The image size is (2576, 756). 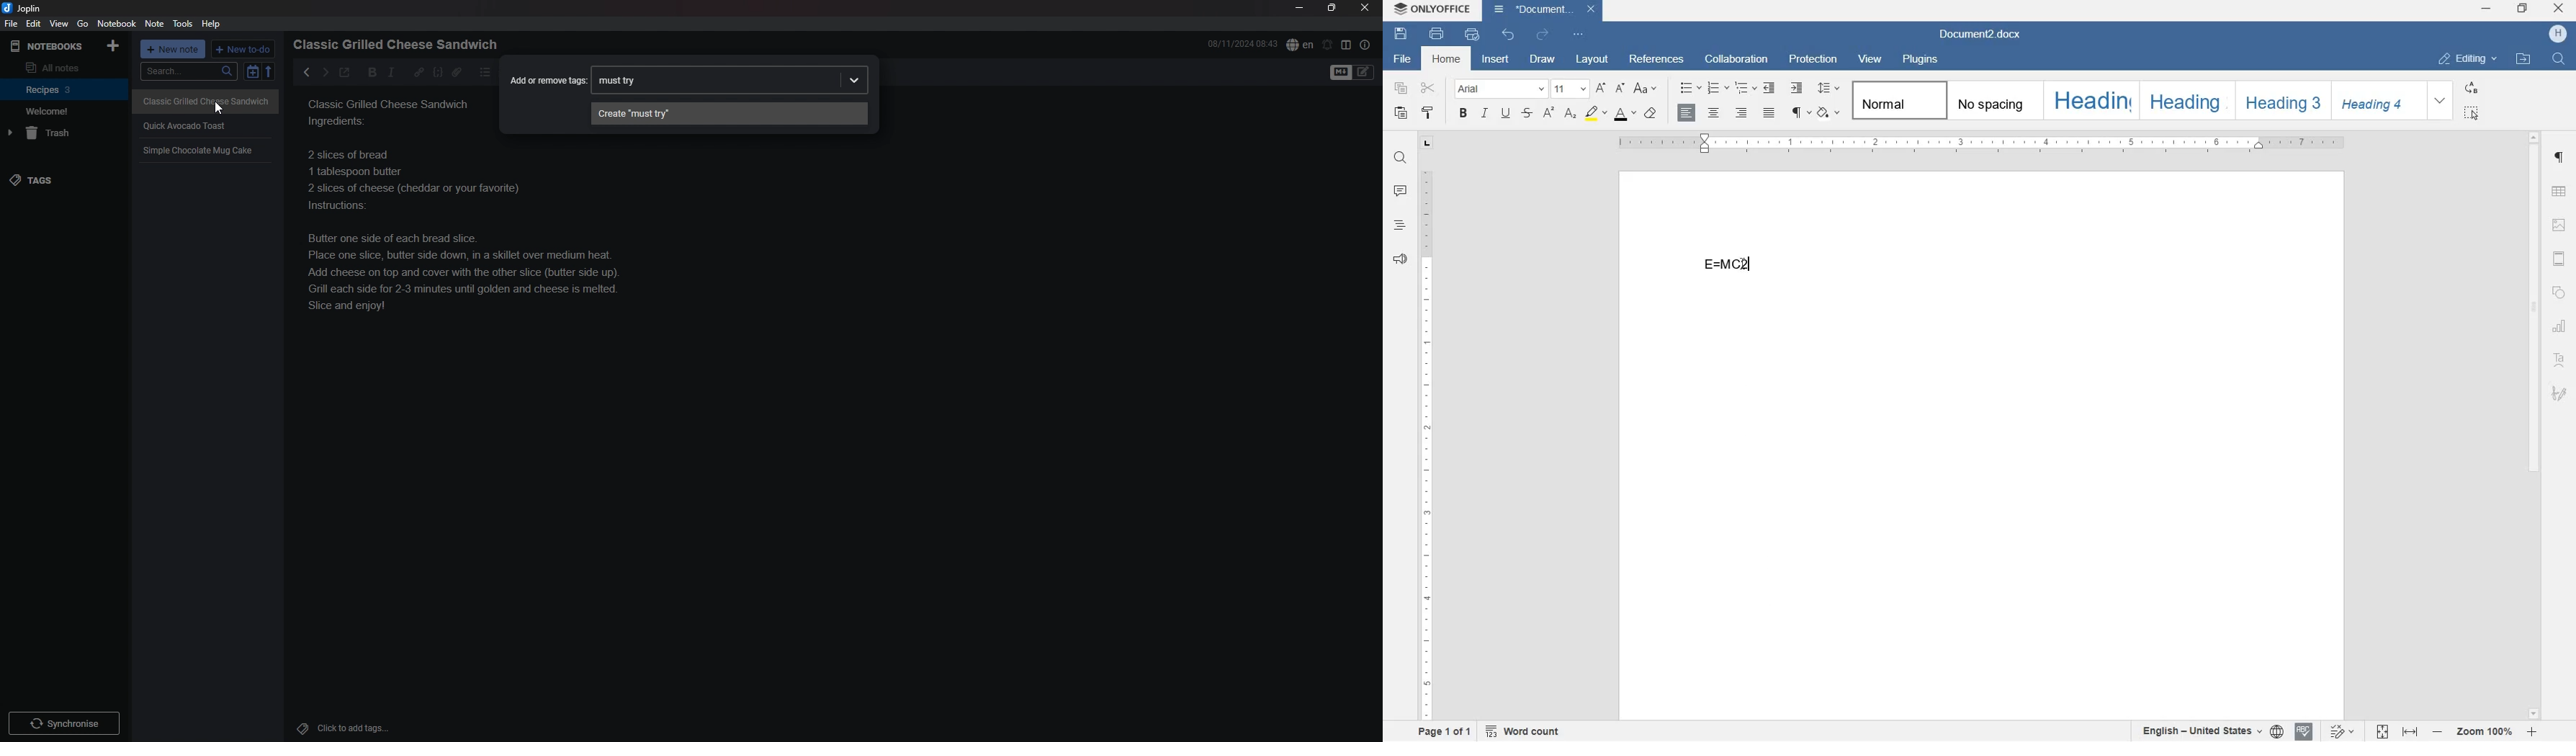 I want to click on note properties, so click(x=1365, y=45).